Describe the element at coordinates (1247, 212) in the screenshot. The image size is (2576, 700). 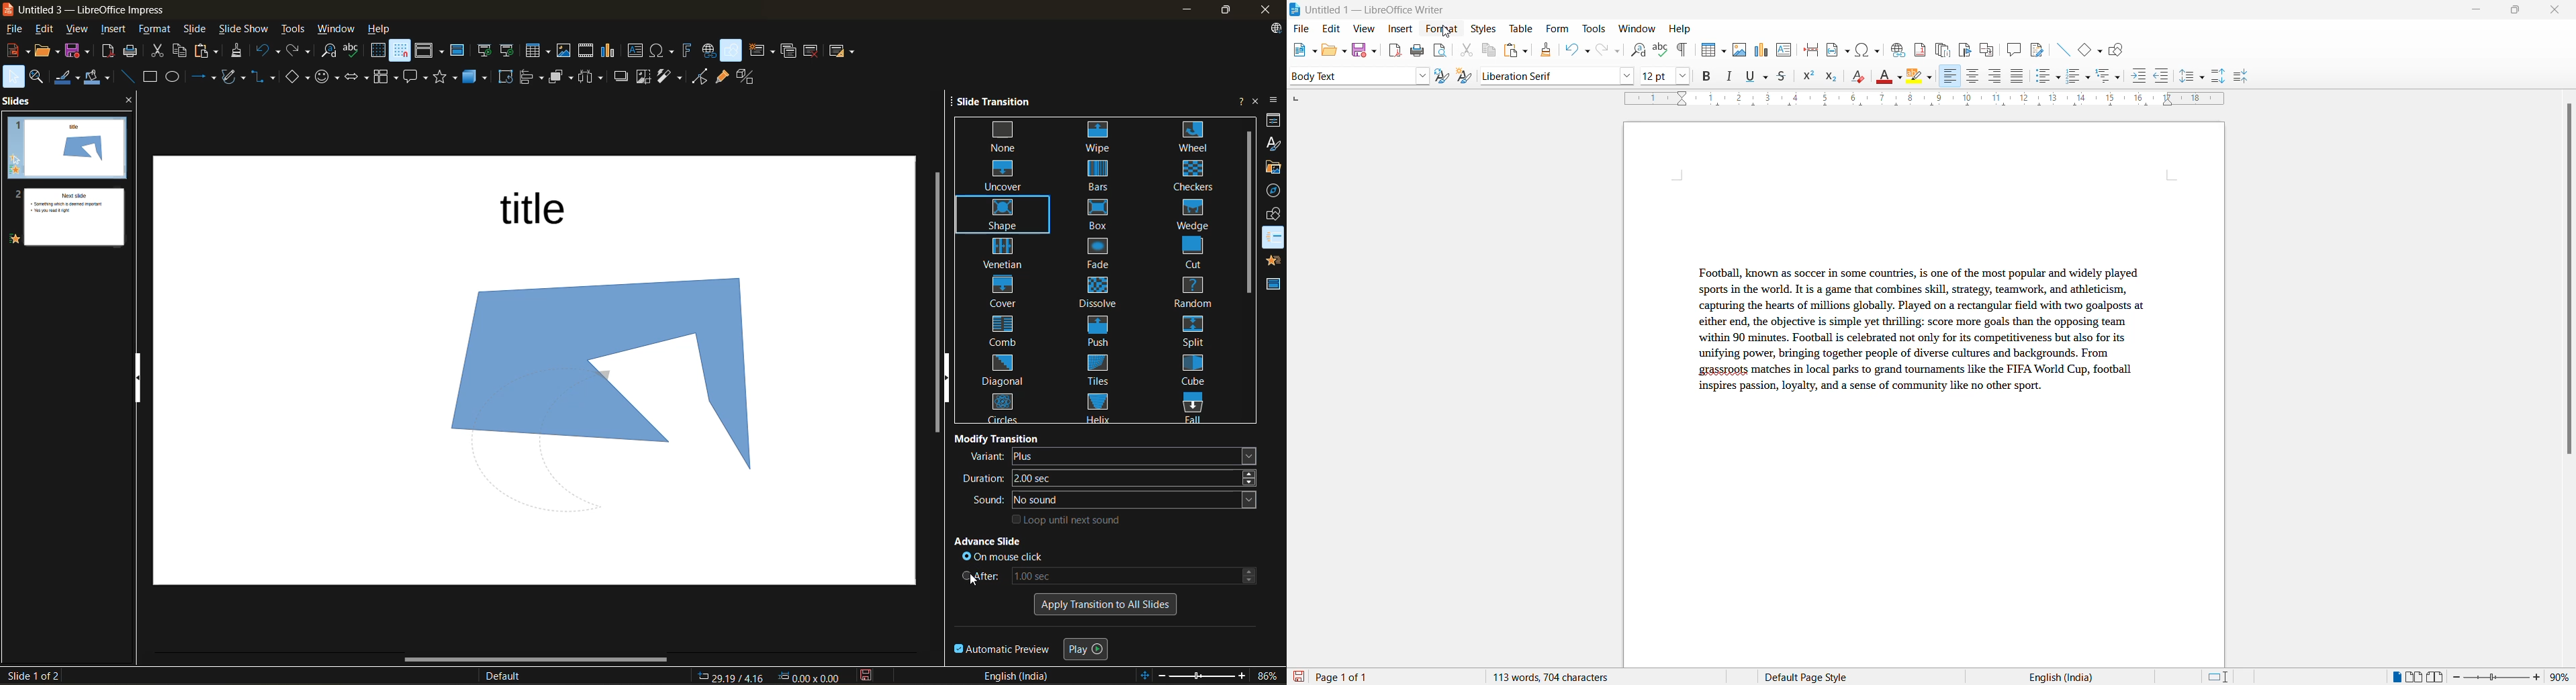
I see `vertical scroll bar` at that location.